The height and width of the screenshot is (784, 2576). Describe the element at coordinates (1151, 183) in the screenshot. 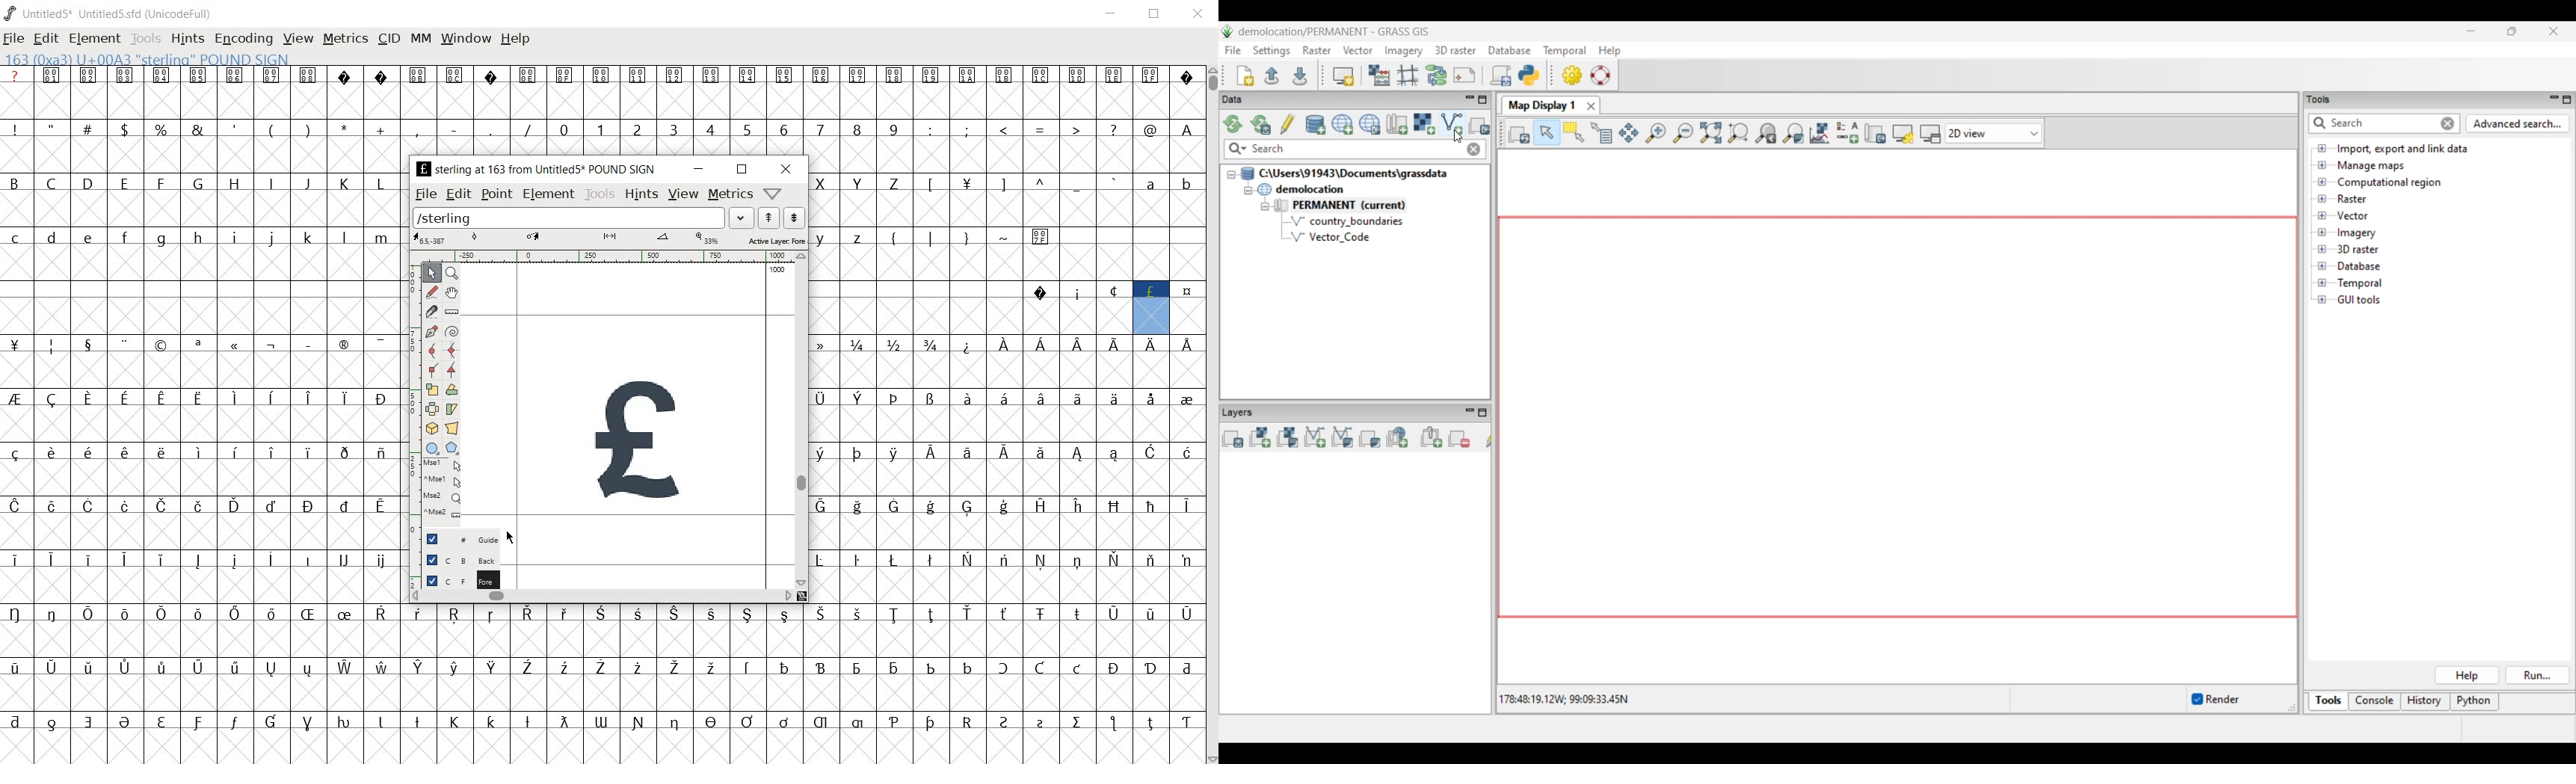

I see `a` at that location.